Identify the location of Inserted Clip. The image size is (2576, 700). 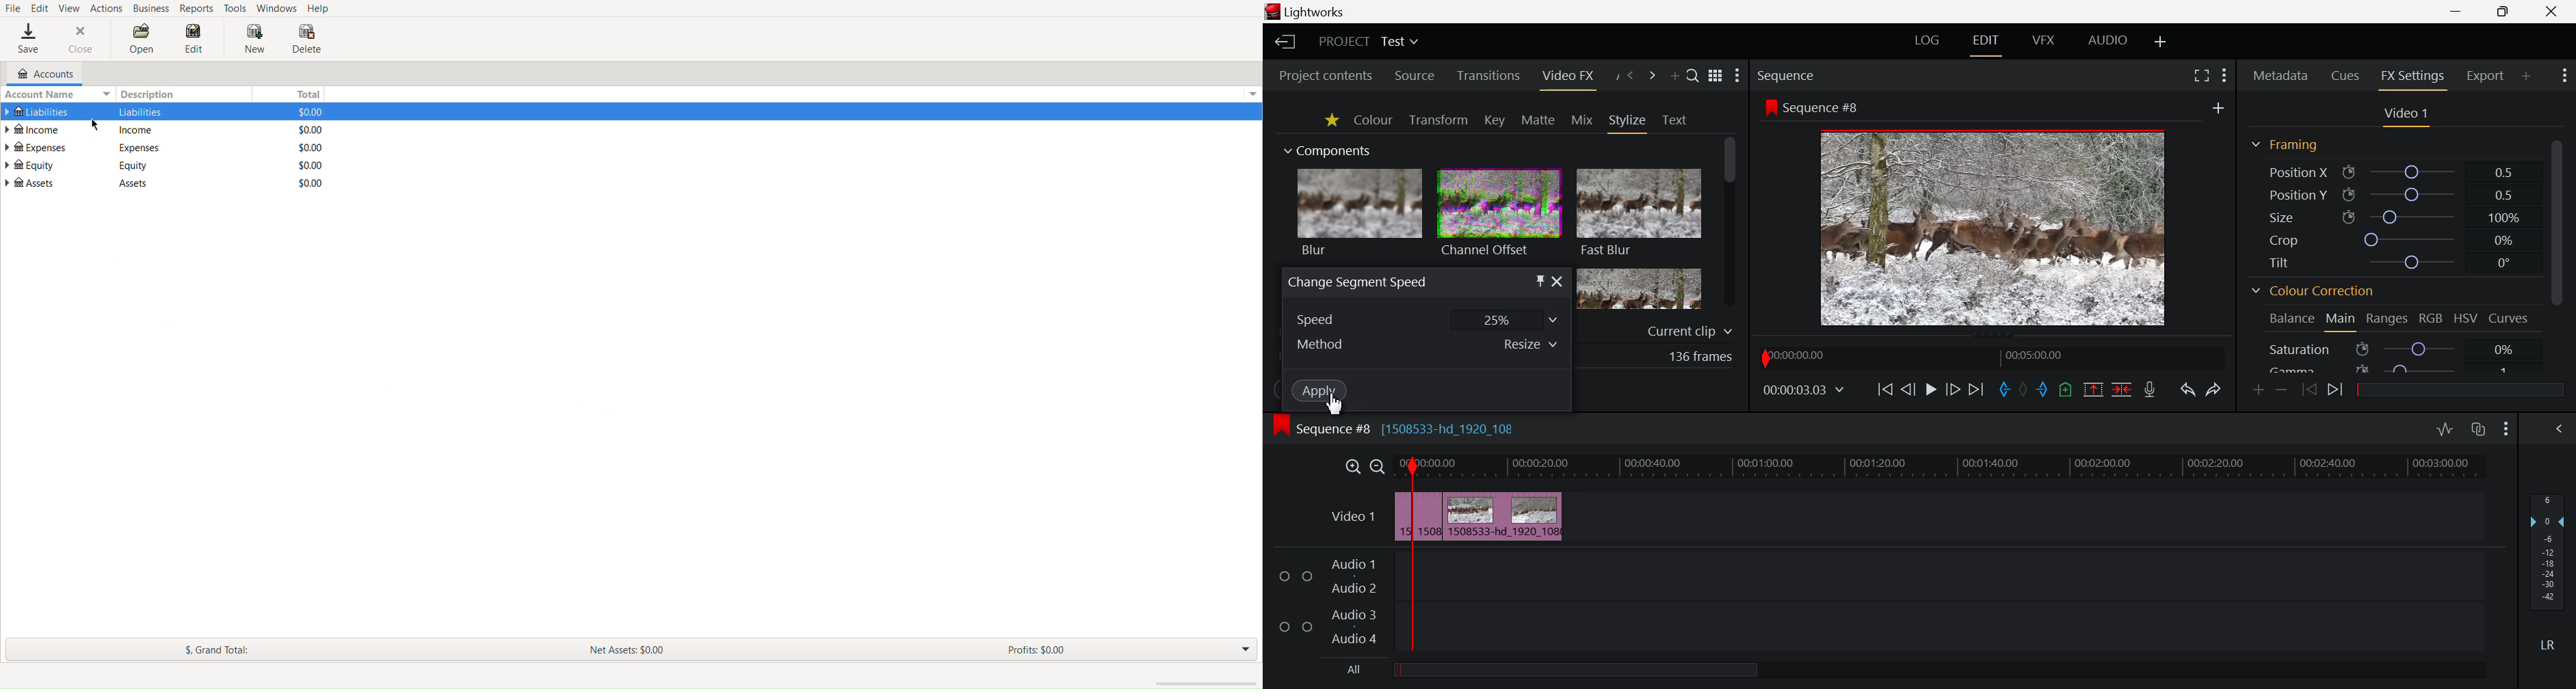
(1497, 516).